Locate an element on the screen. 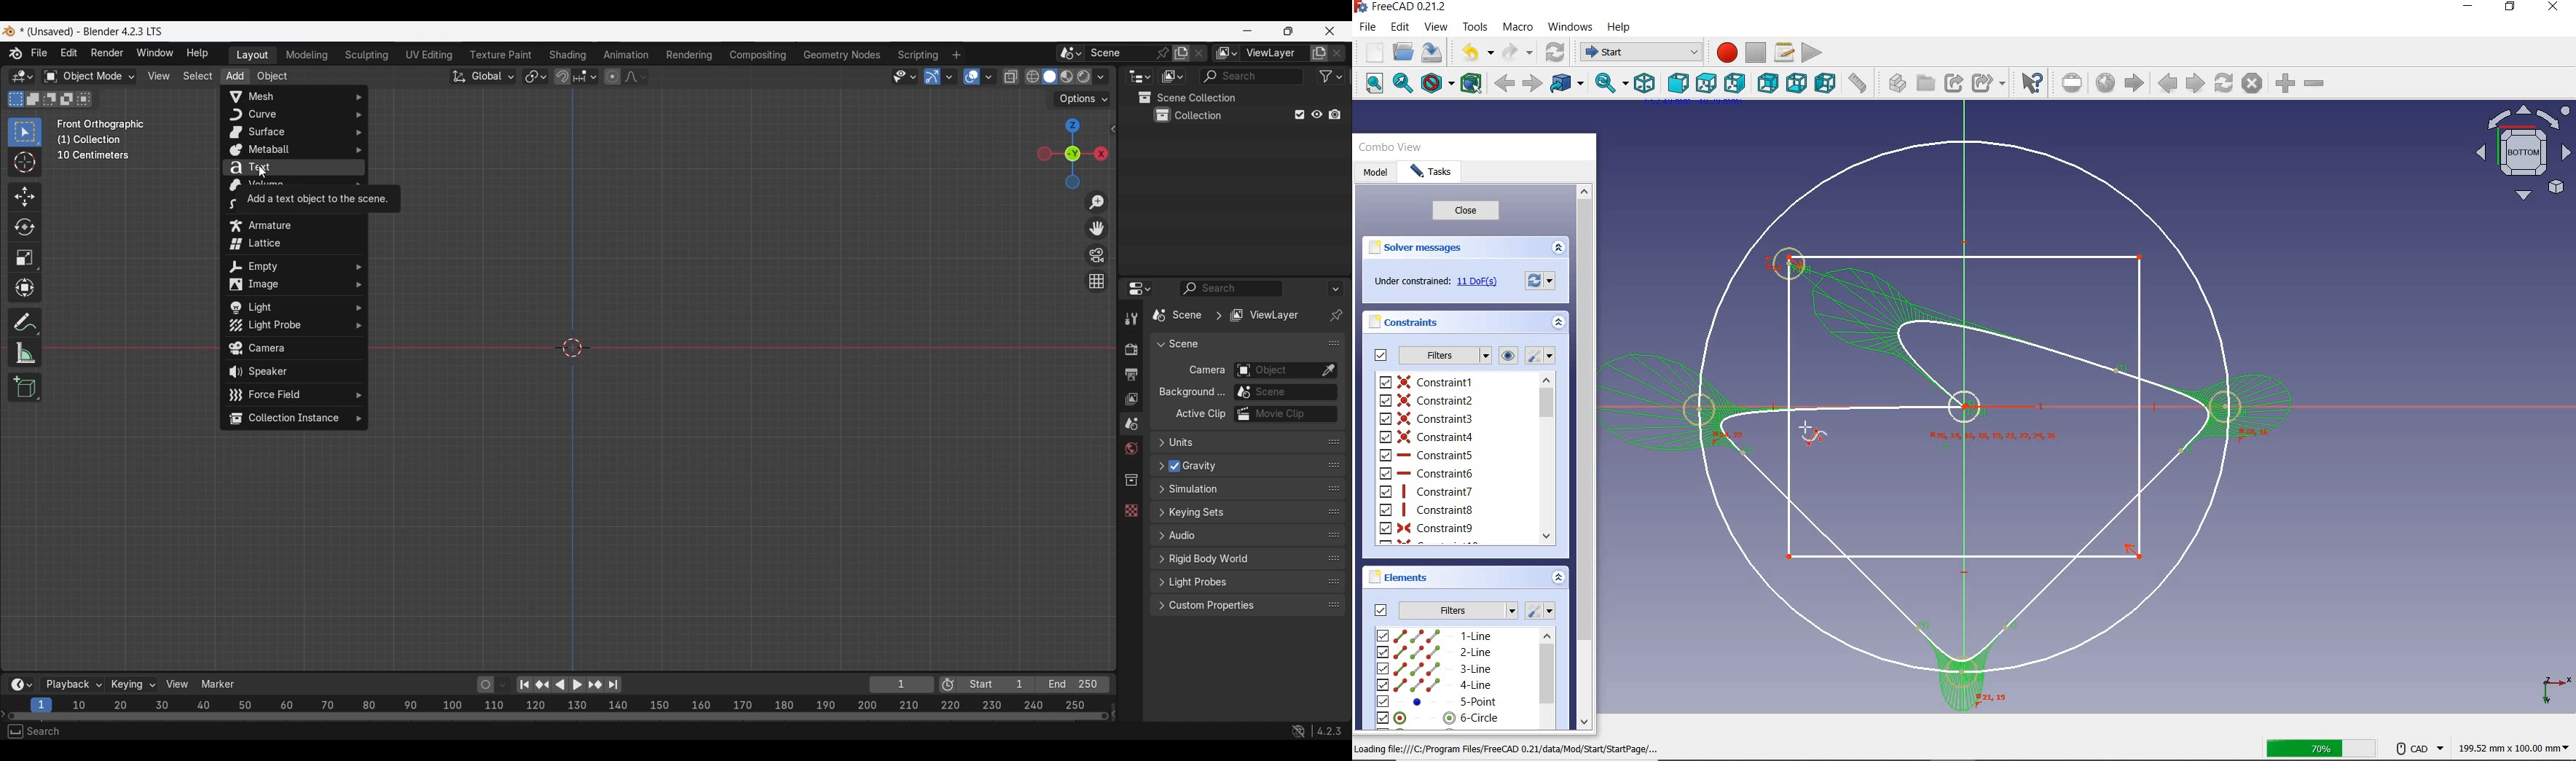 The height and width of the screenshot is (784, 2576). Transform pivot point is located at coordinates (535, 77).